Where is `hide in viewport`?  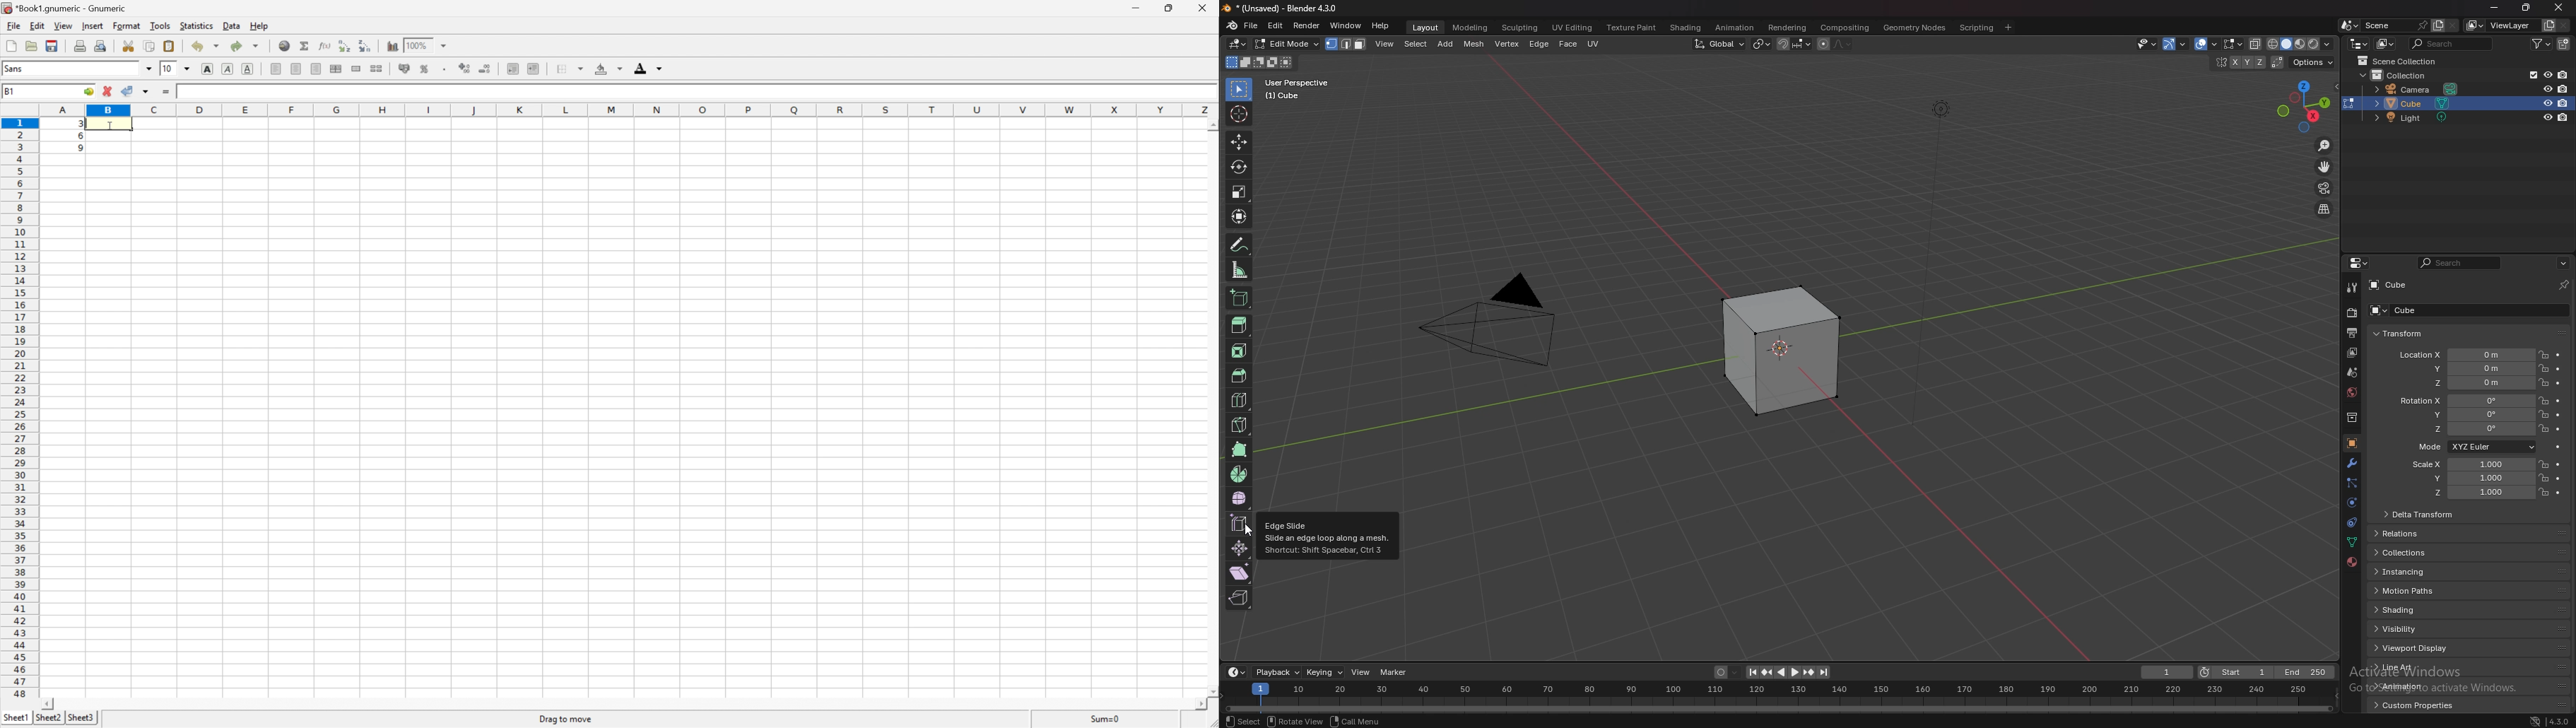
hide in viewport is located at coordinates (2546, 88).